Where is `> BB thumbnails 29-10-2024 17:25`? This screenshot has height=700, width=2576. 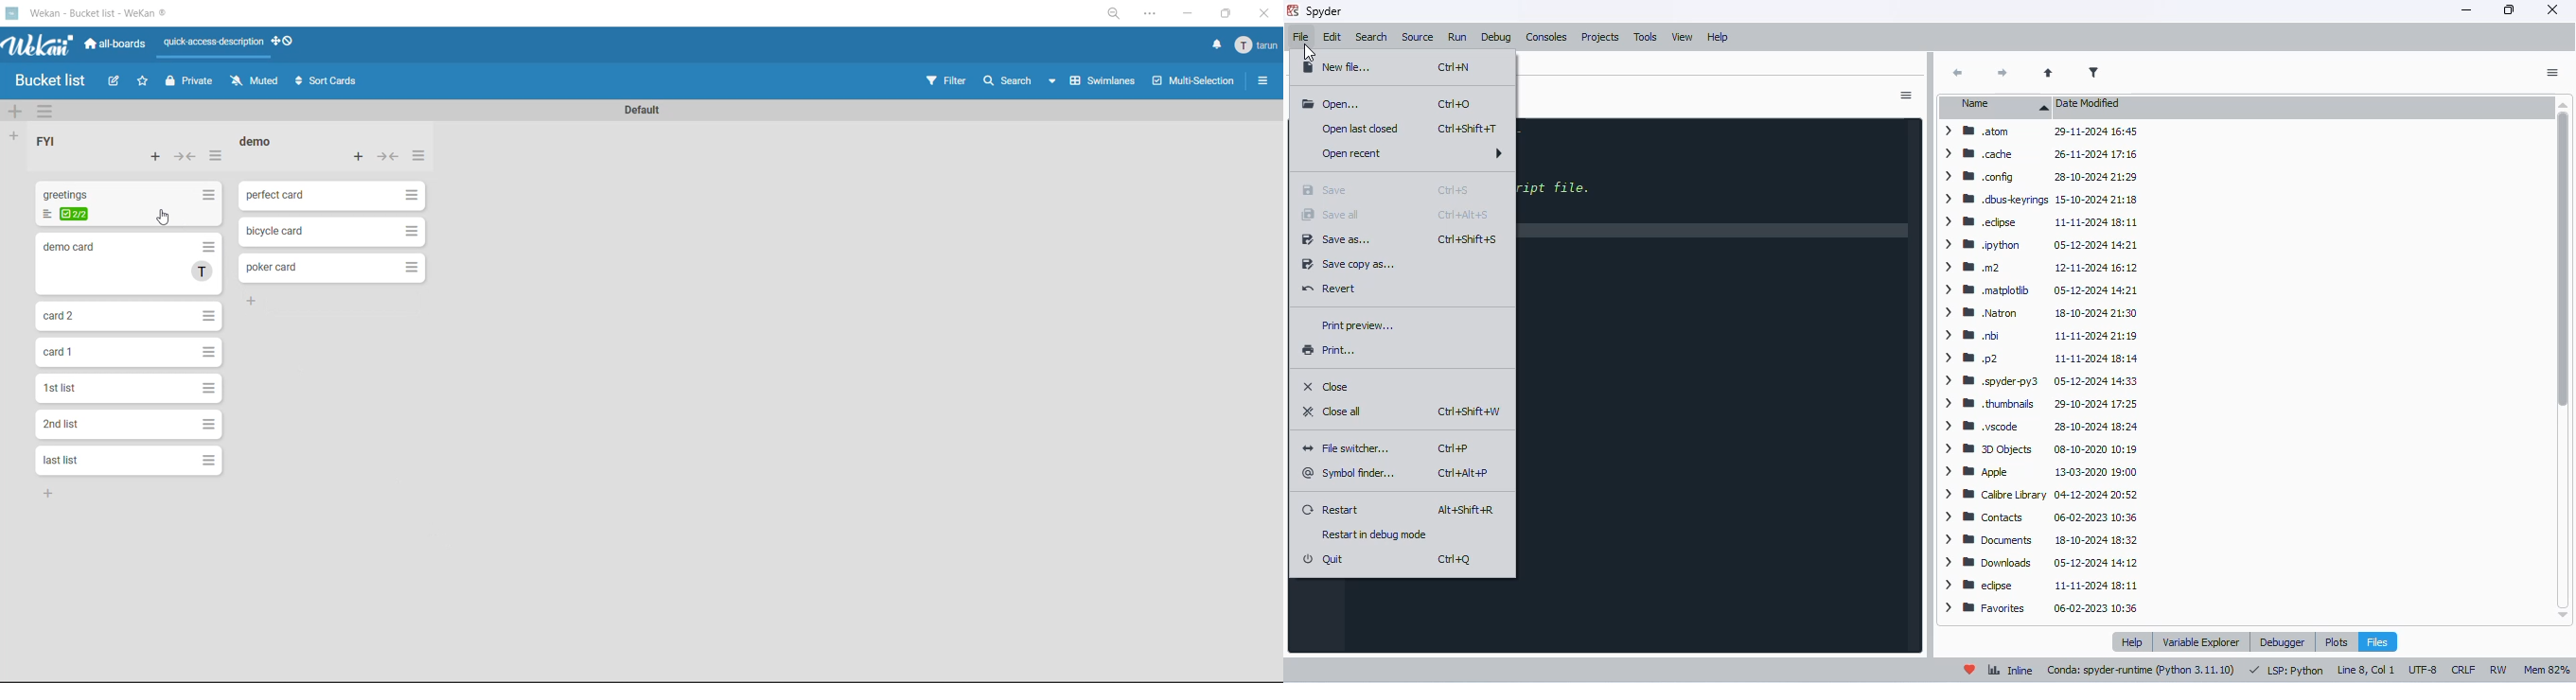 > BB thumbnails 29-10-2024 17:25 is located at coordinates (2038, 404).